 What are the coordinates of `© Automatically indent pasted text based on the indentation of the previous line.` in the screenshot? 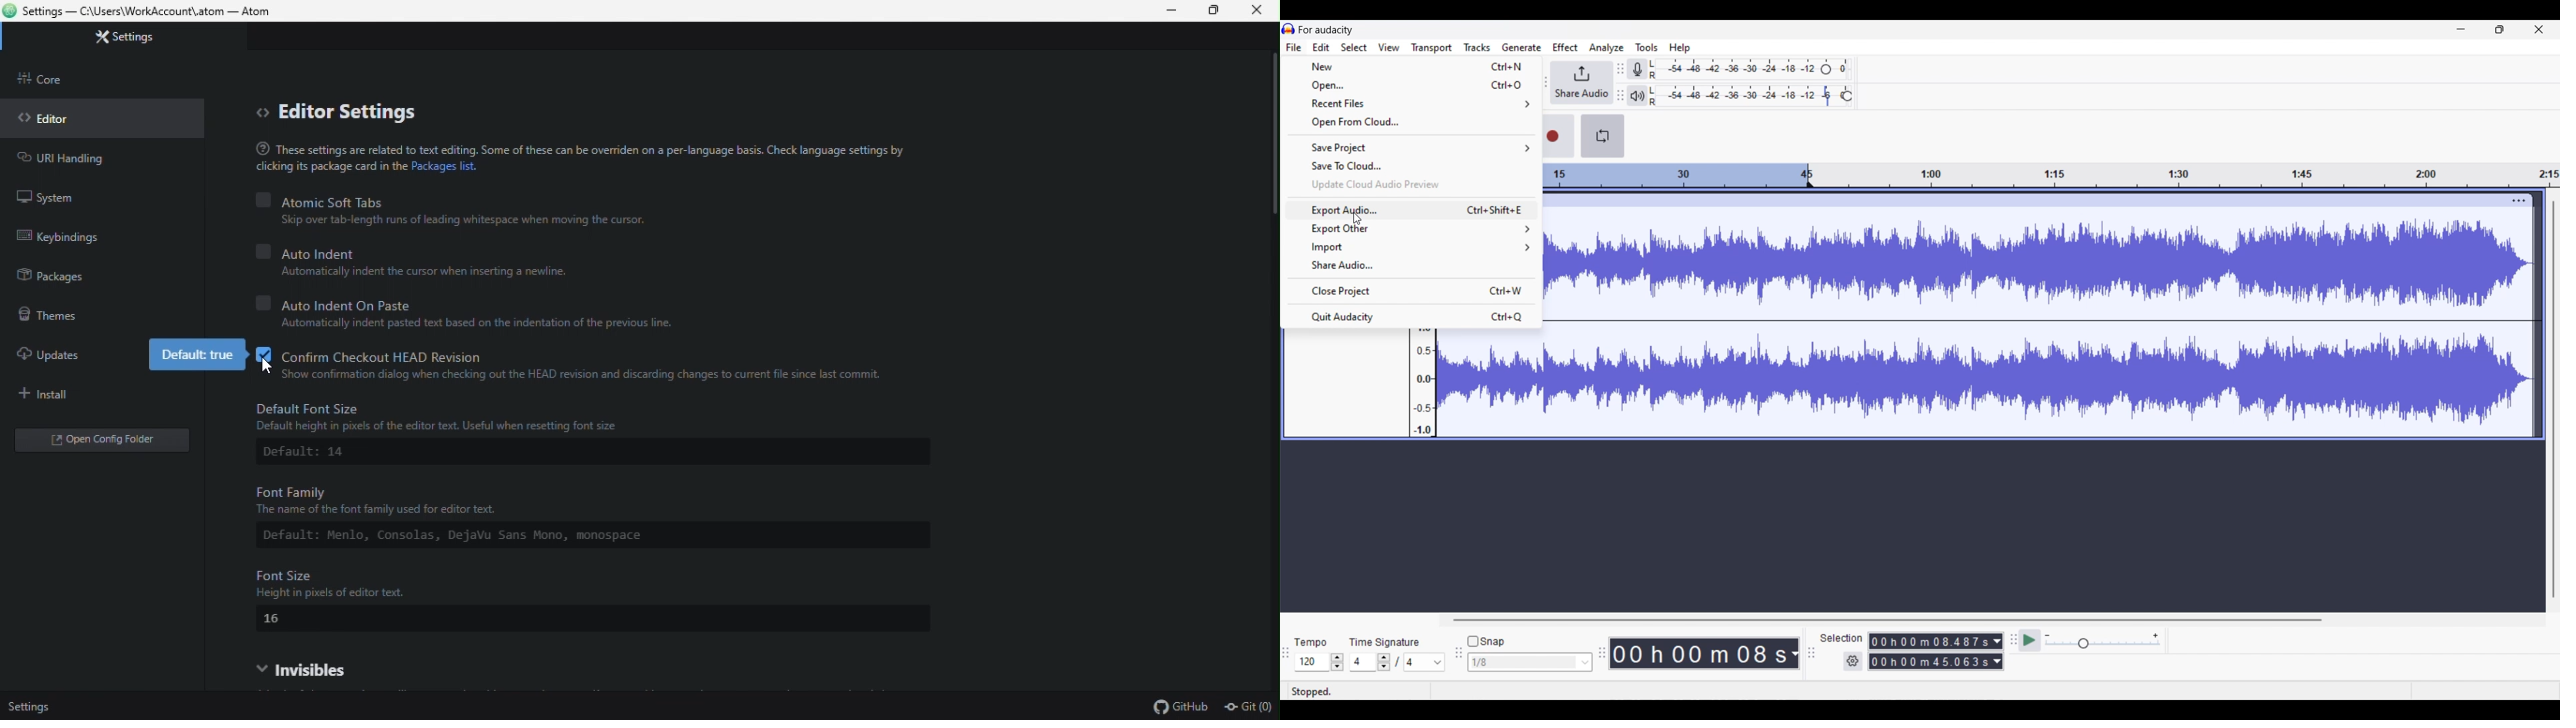 It's located at (496, 324).